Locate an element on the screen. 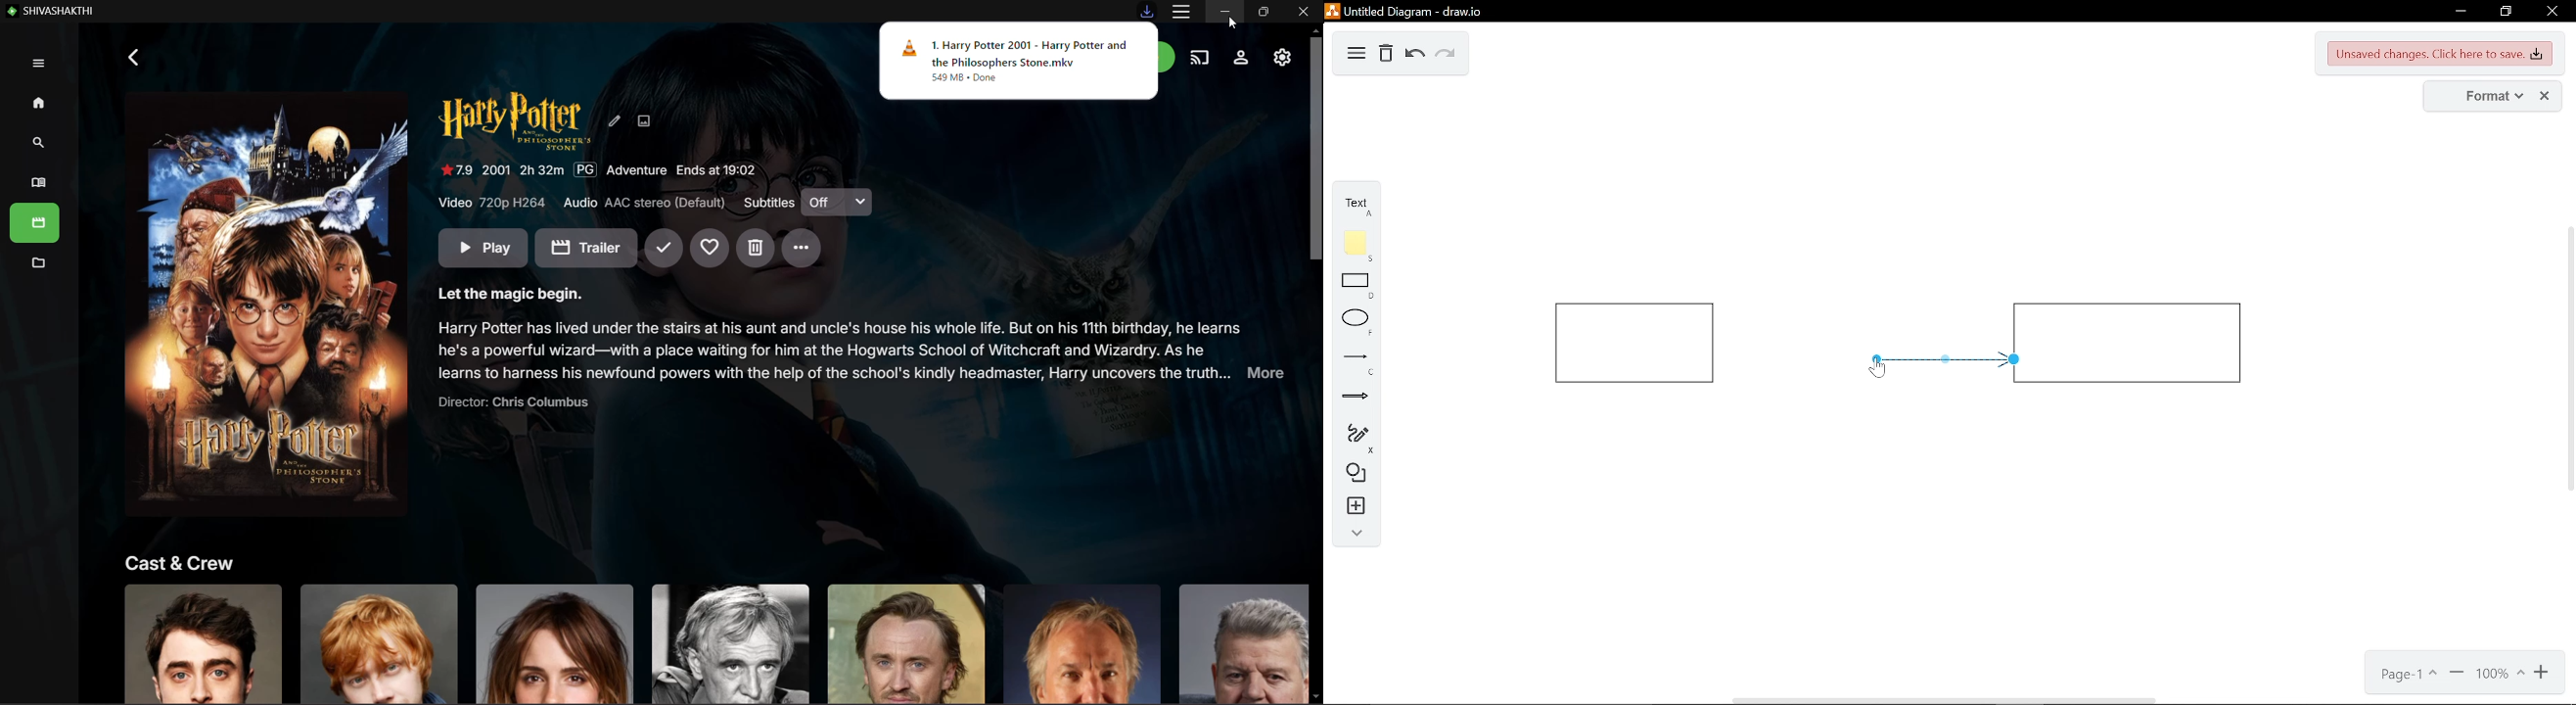 This screenshot has height=728, width=2576. Metadata Manager is located at coordinates (37, 265).